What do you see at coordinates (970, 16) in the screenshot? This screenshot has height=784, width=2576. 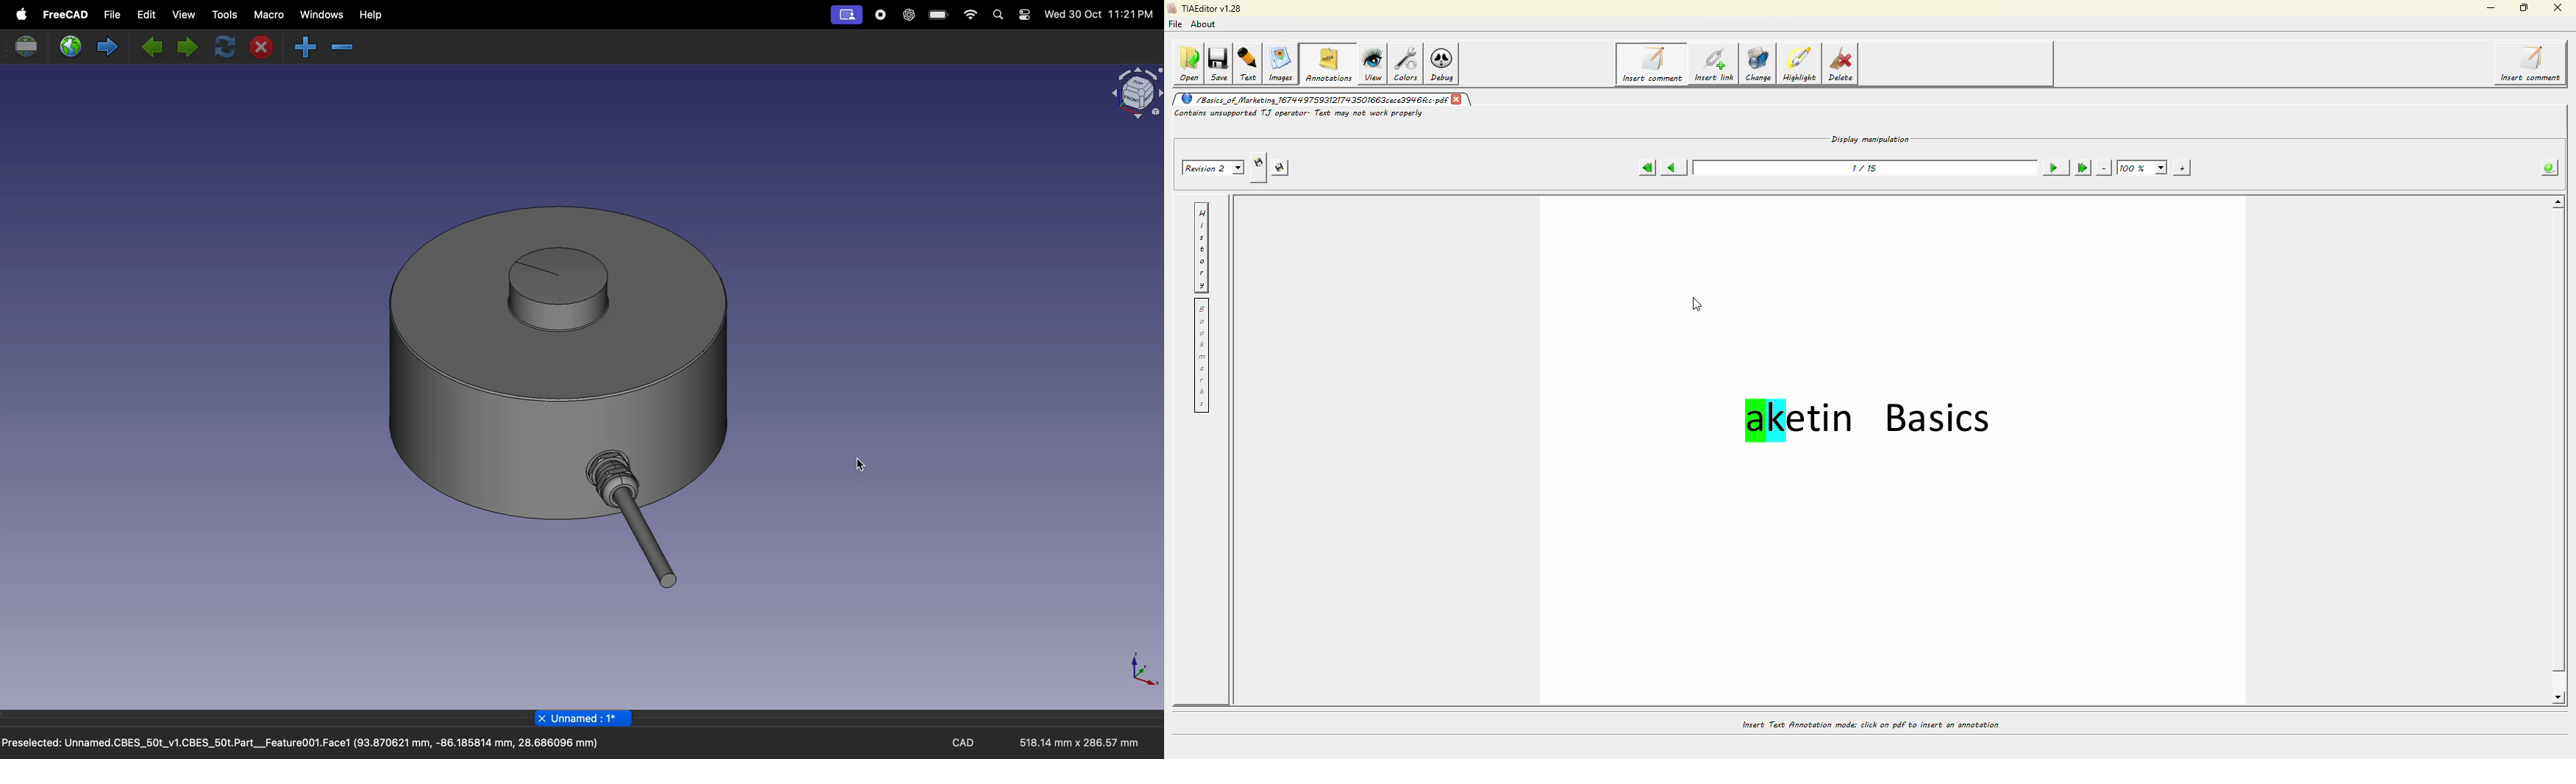 I see `wifi` at bounding box center [970, 16].